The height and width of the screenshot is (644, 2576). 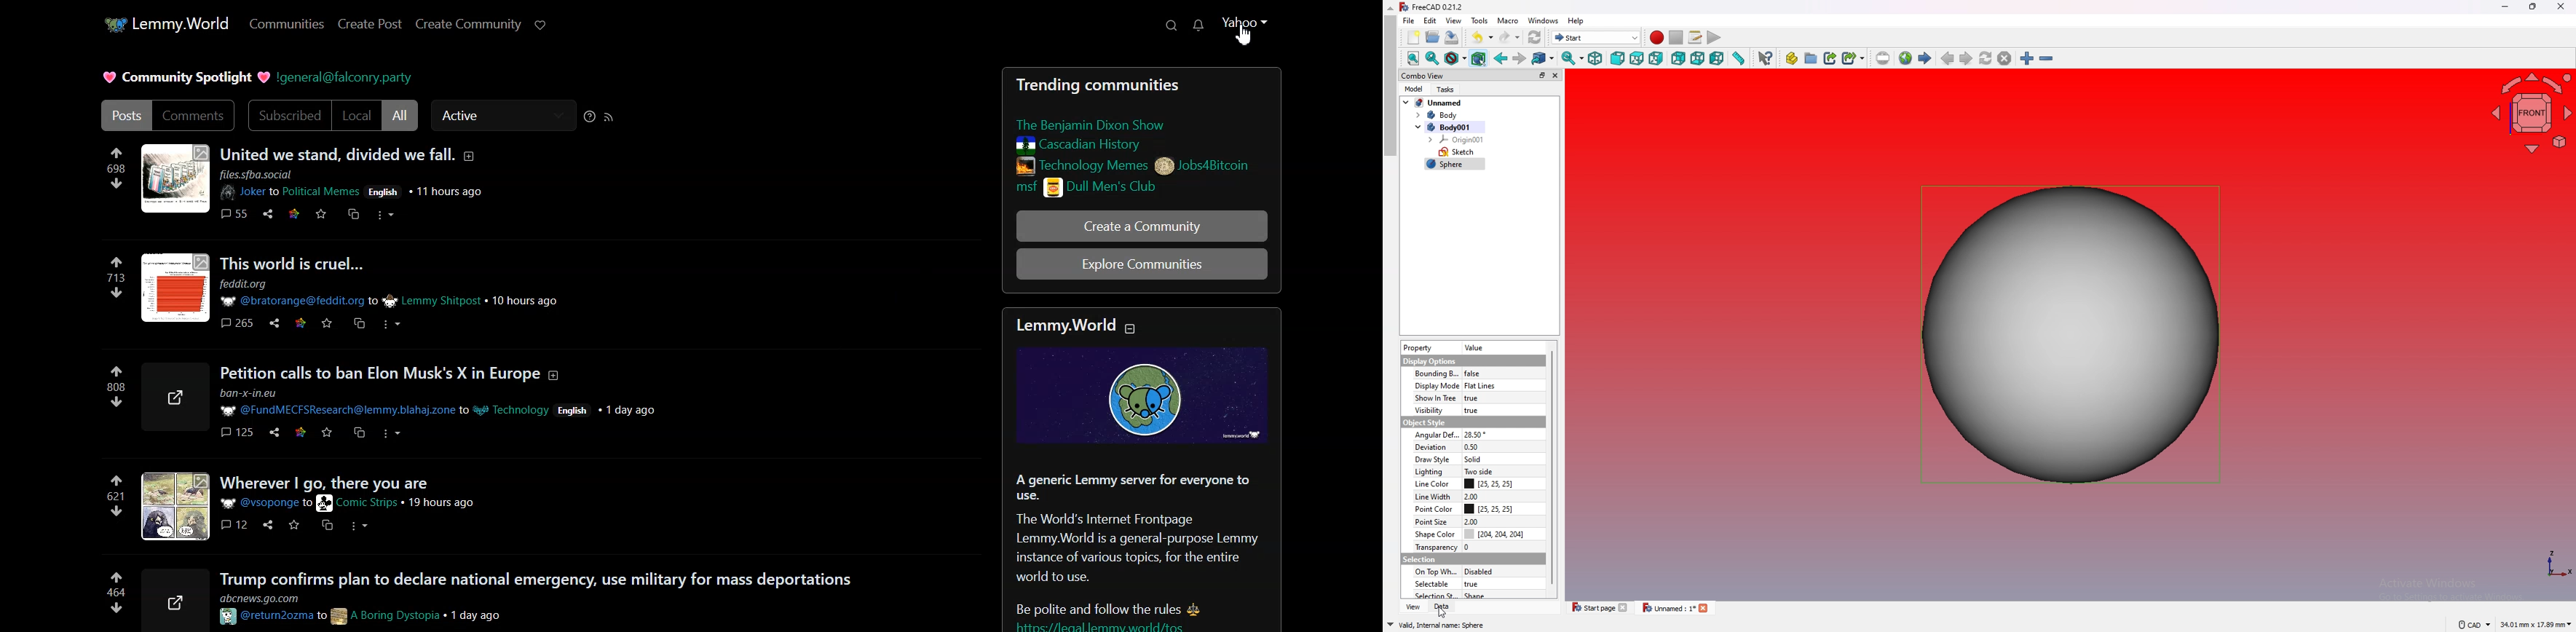 I want to click on display mode, so click(x=1472, y=385).